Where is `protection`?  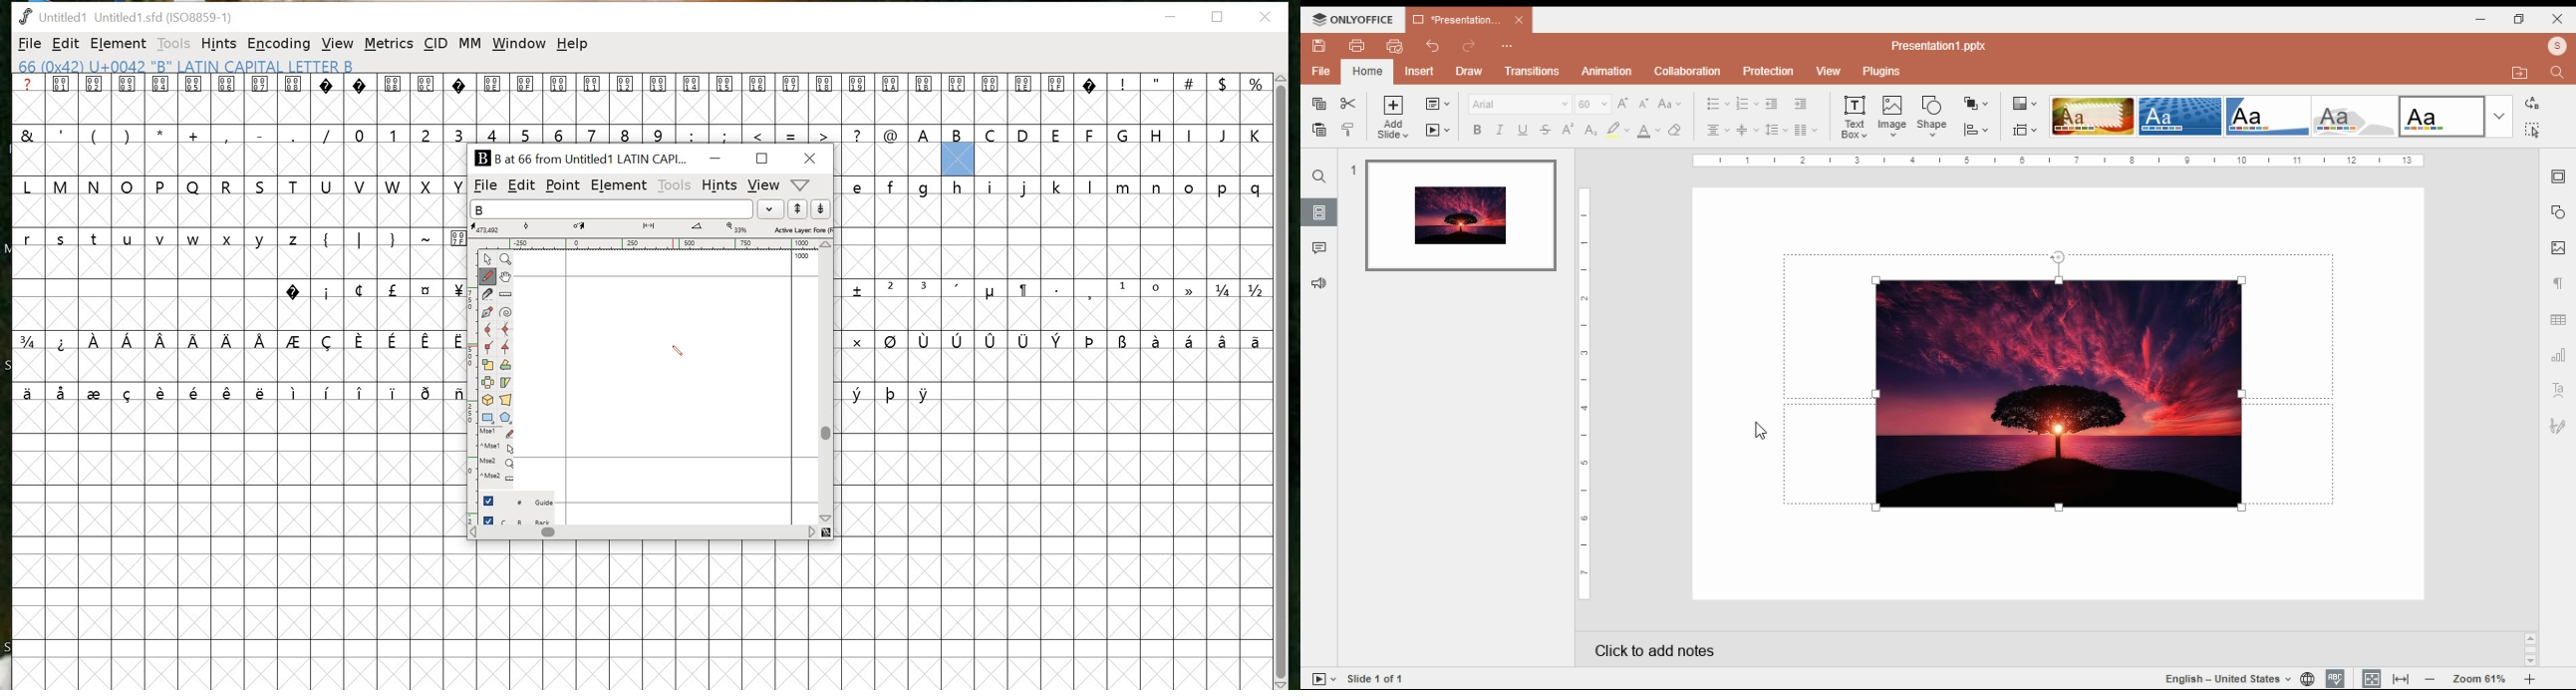 protection is located at coordinates (1770, 71).